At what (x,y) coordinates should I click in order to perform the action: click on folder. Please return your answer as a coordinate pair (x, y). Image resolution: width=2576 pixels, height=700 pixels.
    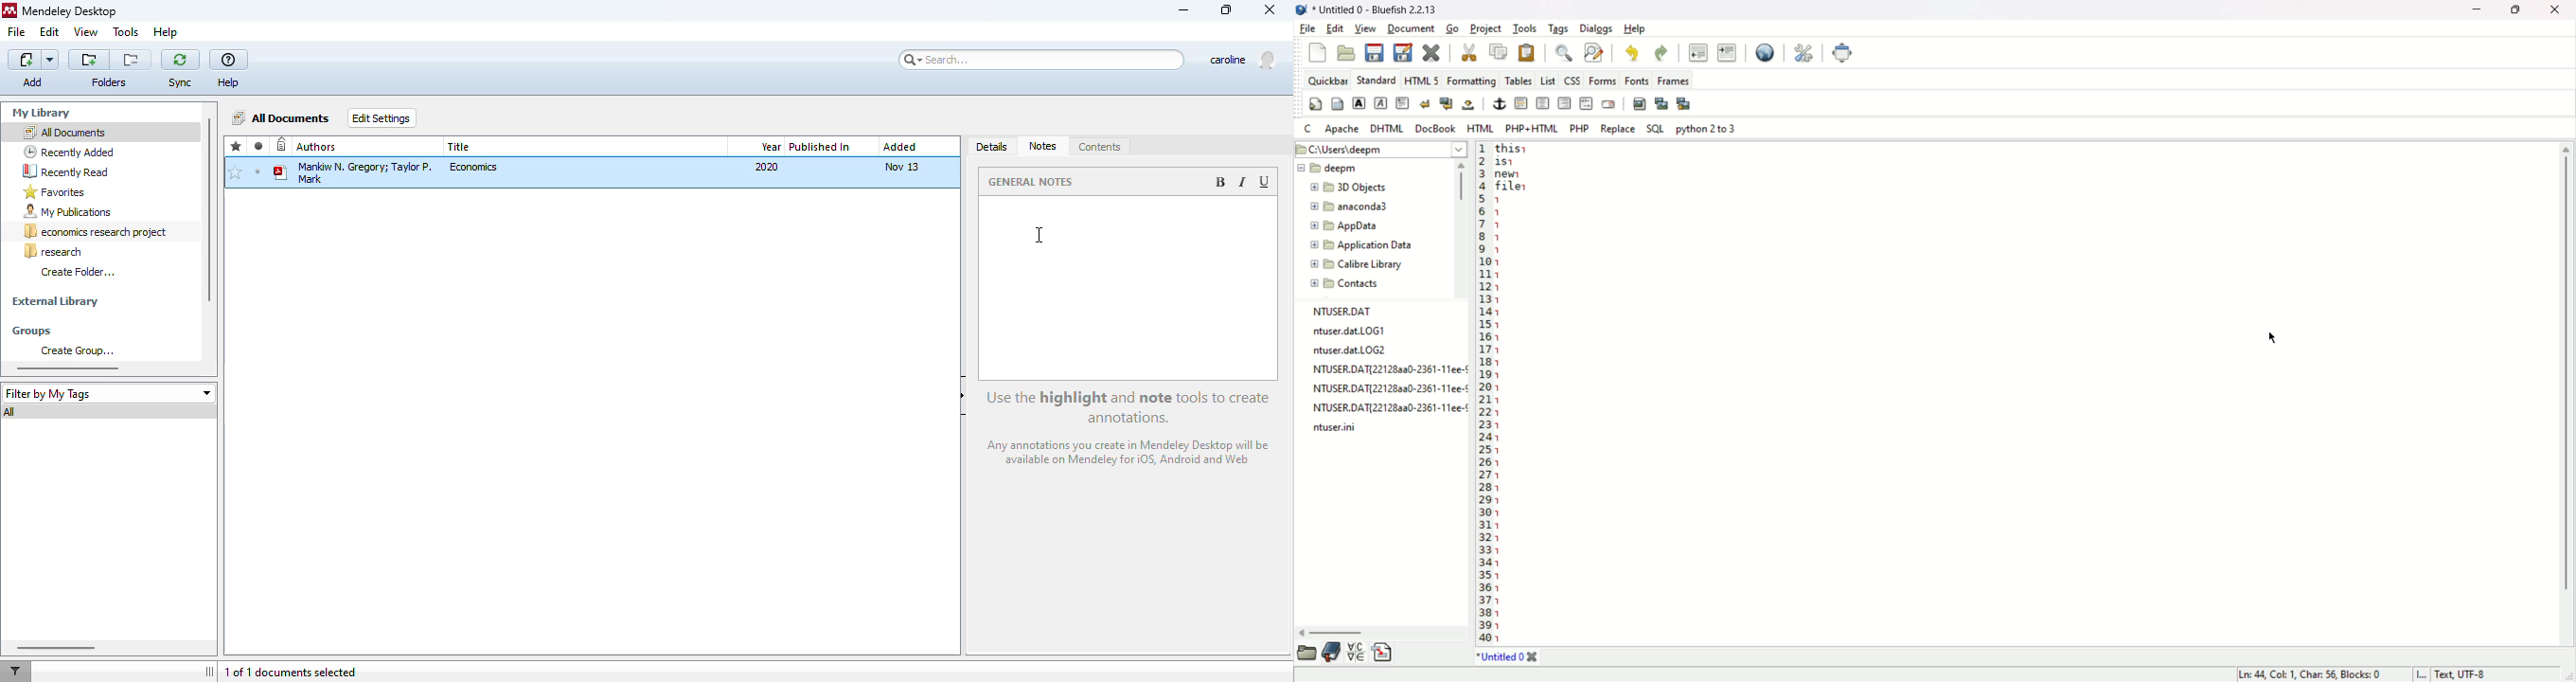
    Looking at the image, I should click on (108, 82).